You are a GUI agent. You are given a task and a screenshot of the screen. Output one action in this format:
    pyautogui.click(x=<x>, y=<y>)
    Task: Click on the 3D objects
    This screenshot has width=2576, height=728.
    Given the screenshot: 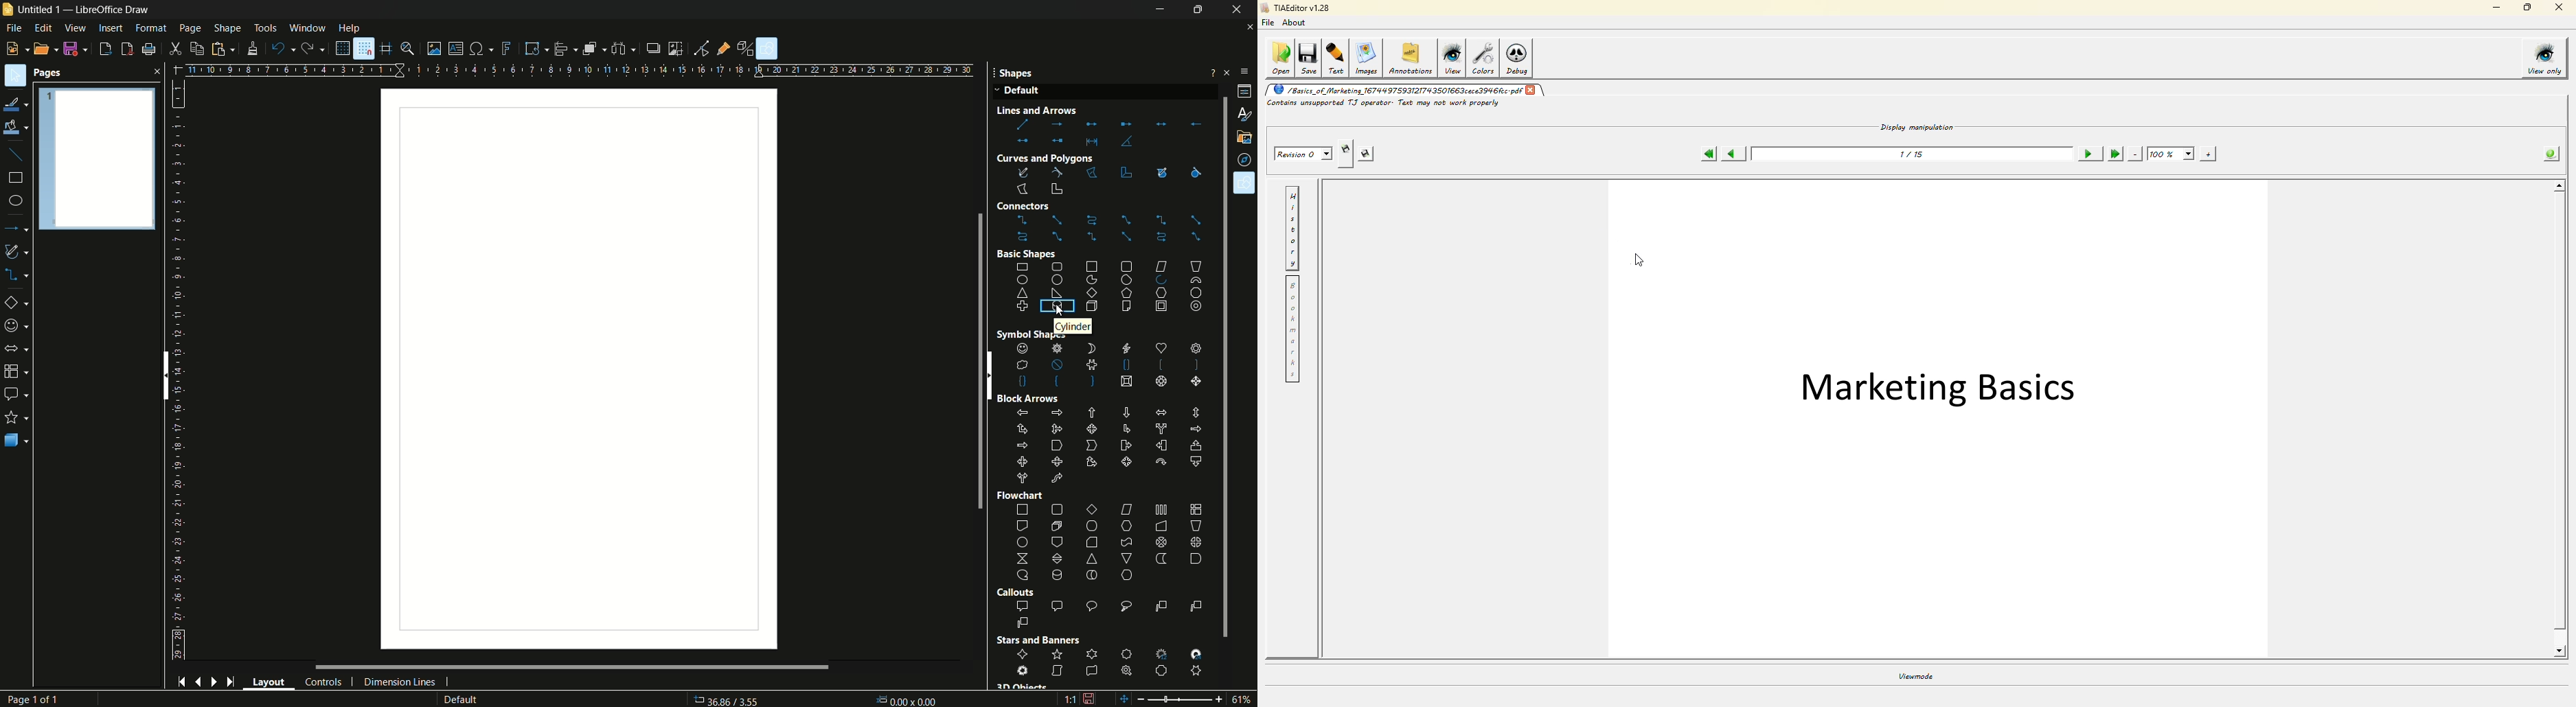 What is the action you would take?
    pyautogui.click(x=16, y=440)
    